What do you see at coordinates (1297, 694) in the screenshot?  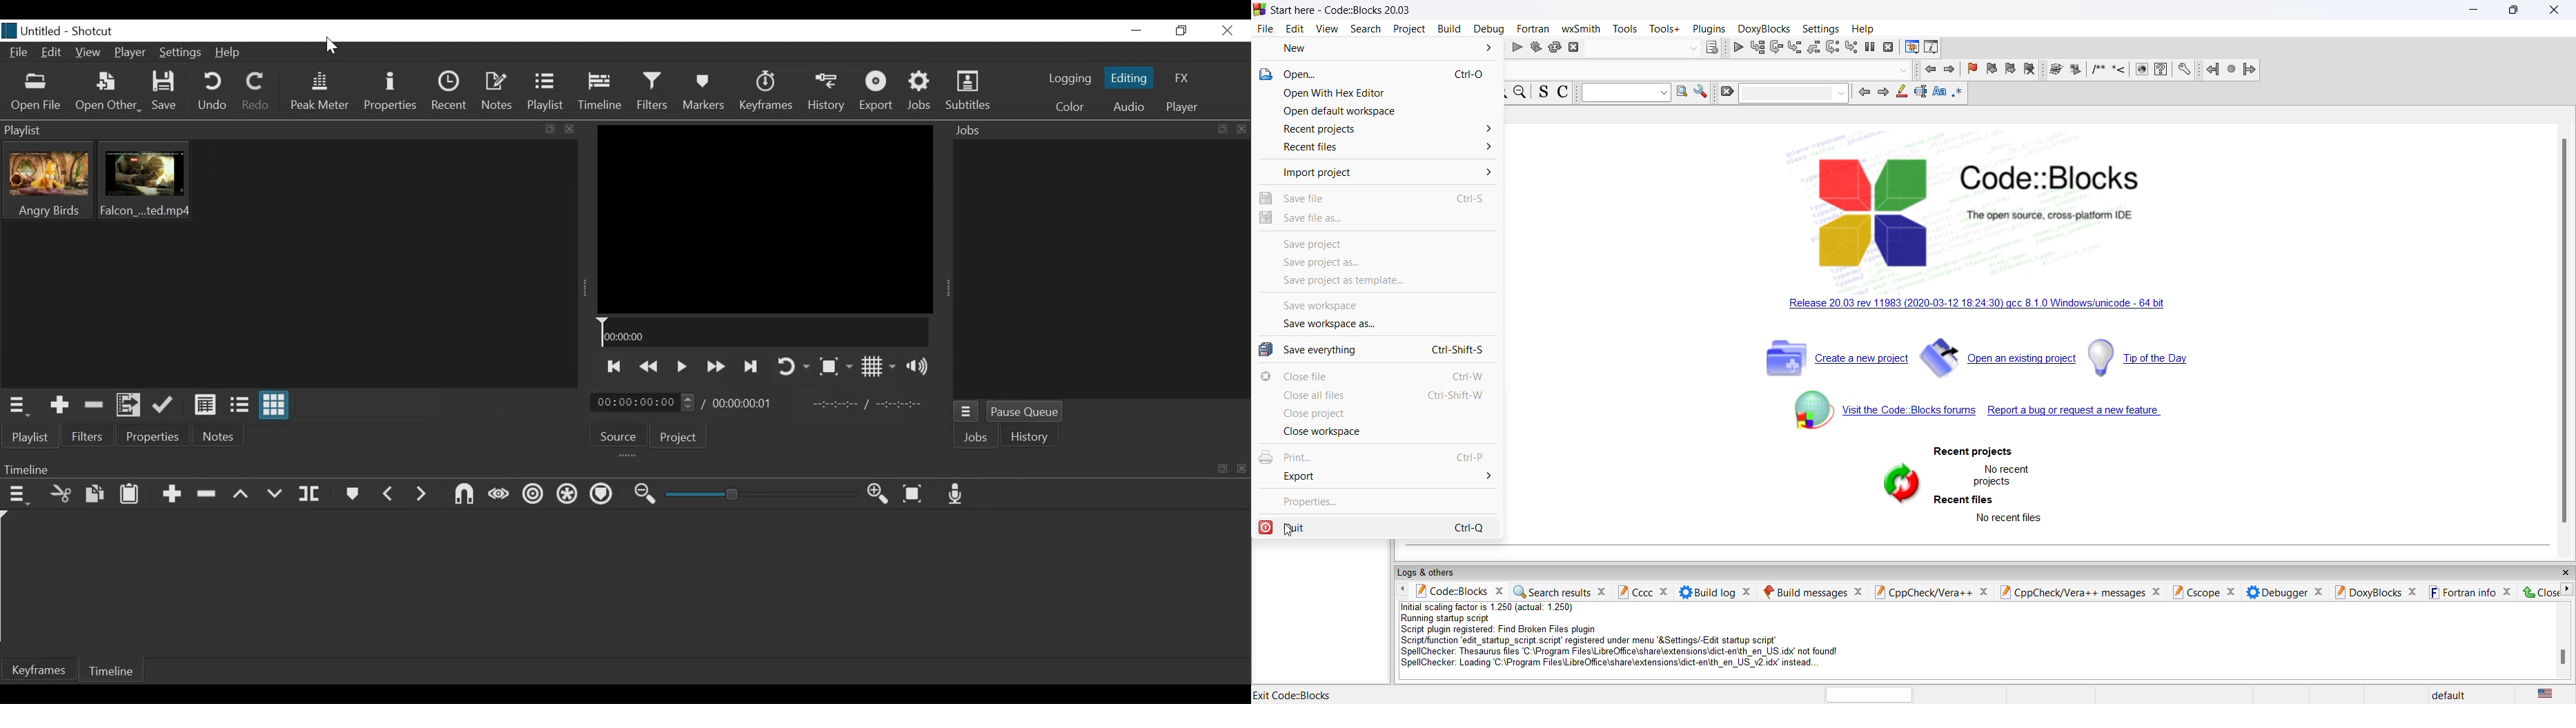 I see `Exit Code::Blocks` at bounding box center [1297, 694].